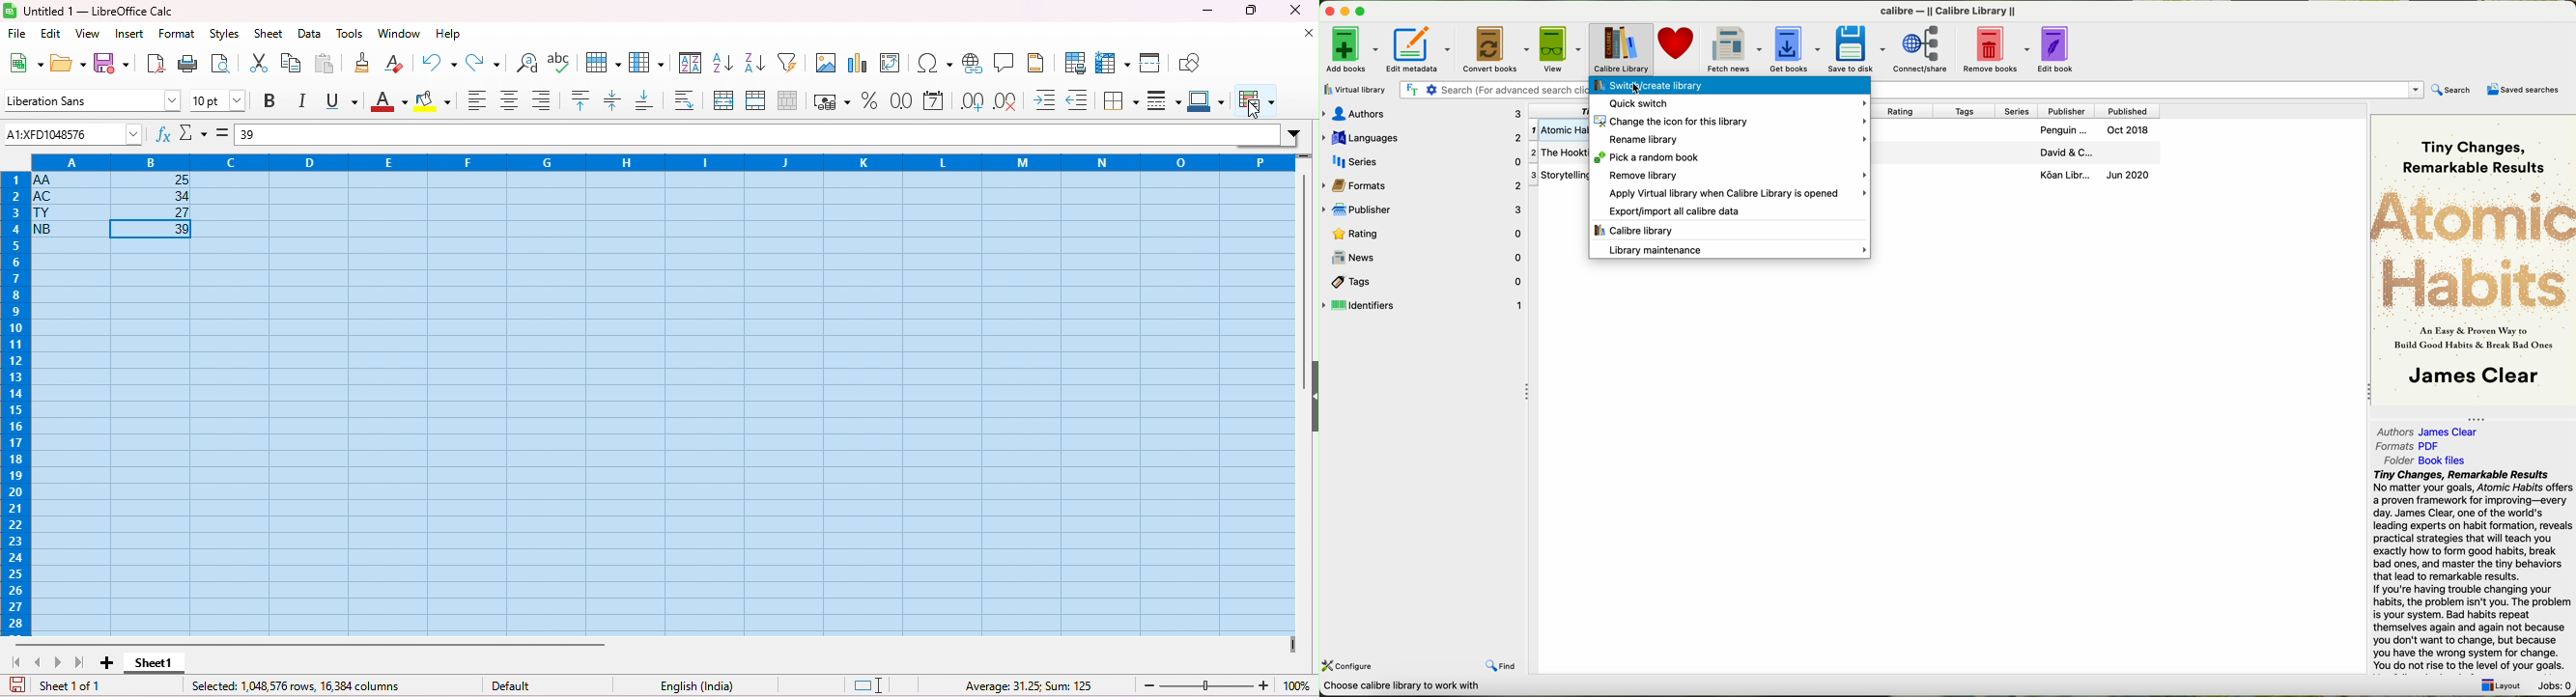  Describe the element at coordinates (602, 62) in the screenshot. I see `row` at that location.